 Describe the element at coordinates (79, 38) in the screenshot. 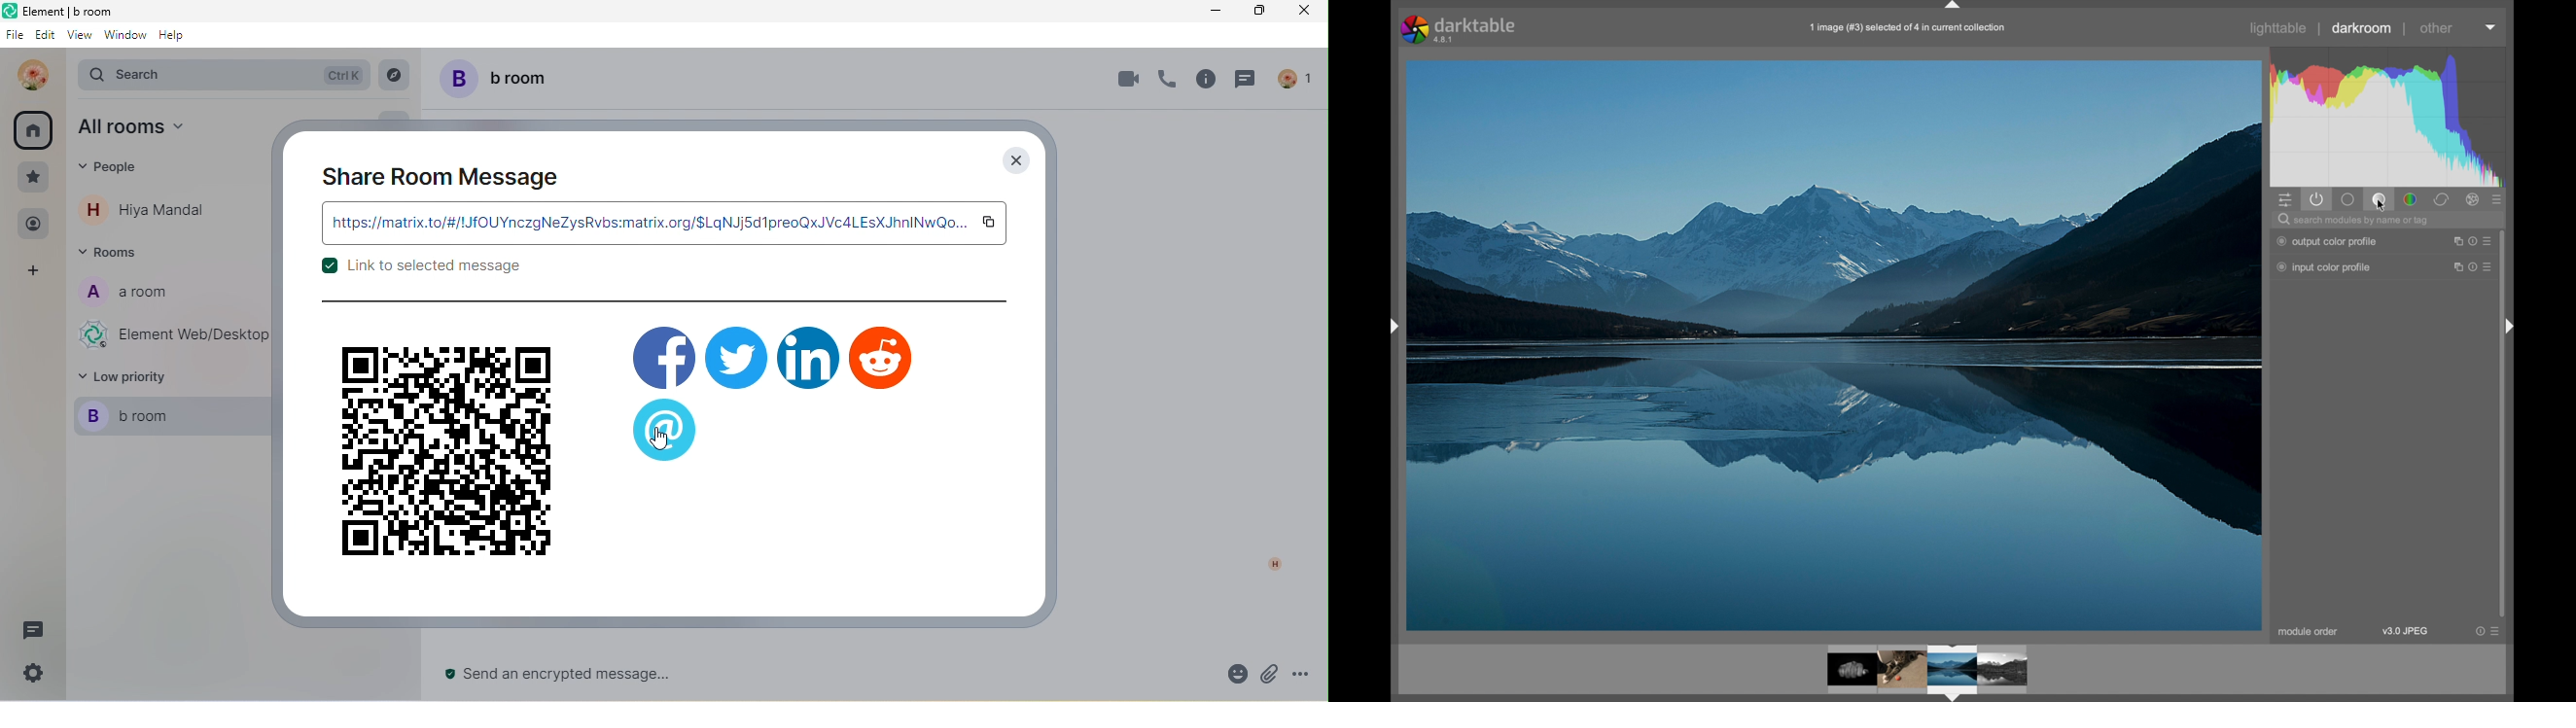

I see `view` at that location.